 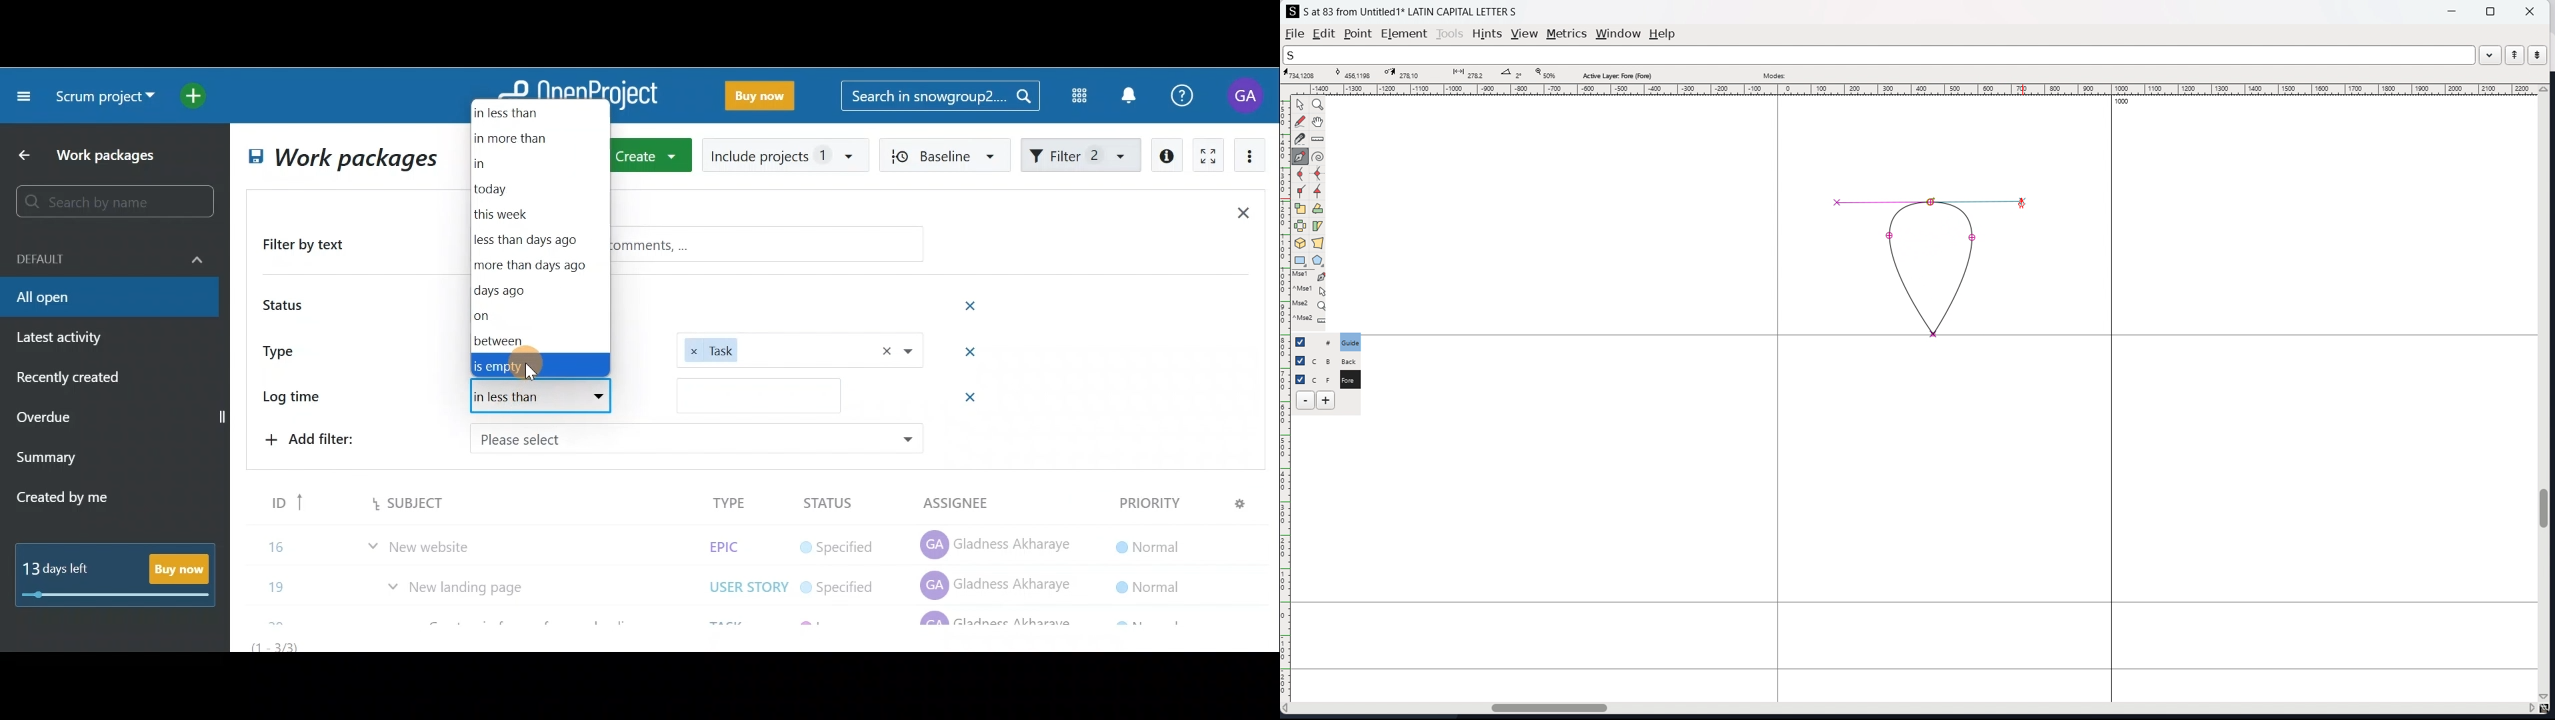 I want to click on Mse1, so click(x=1310, y=277).